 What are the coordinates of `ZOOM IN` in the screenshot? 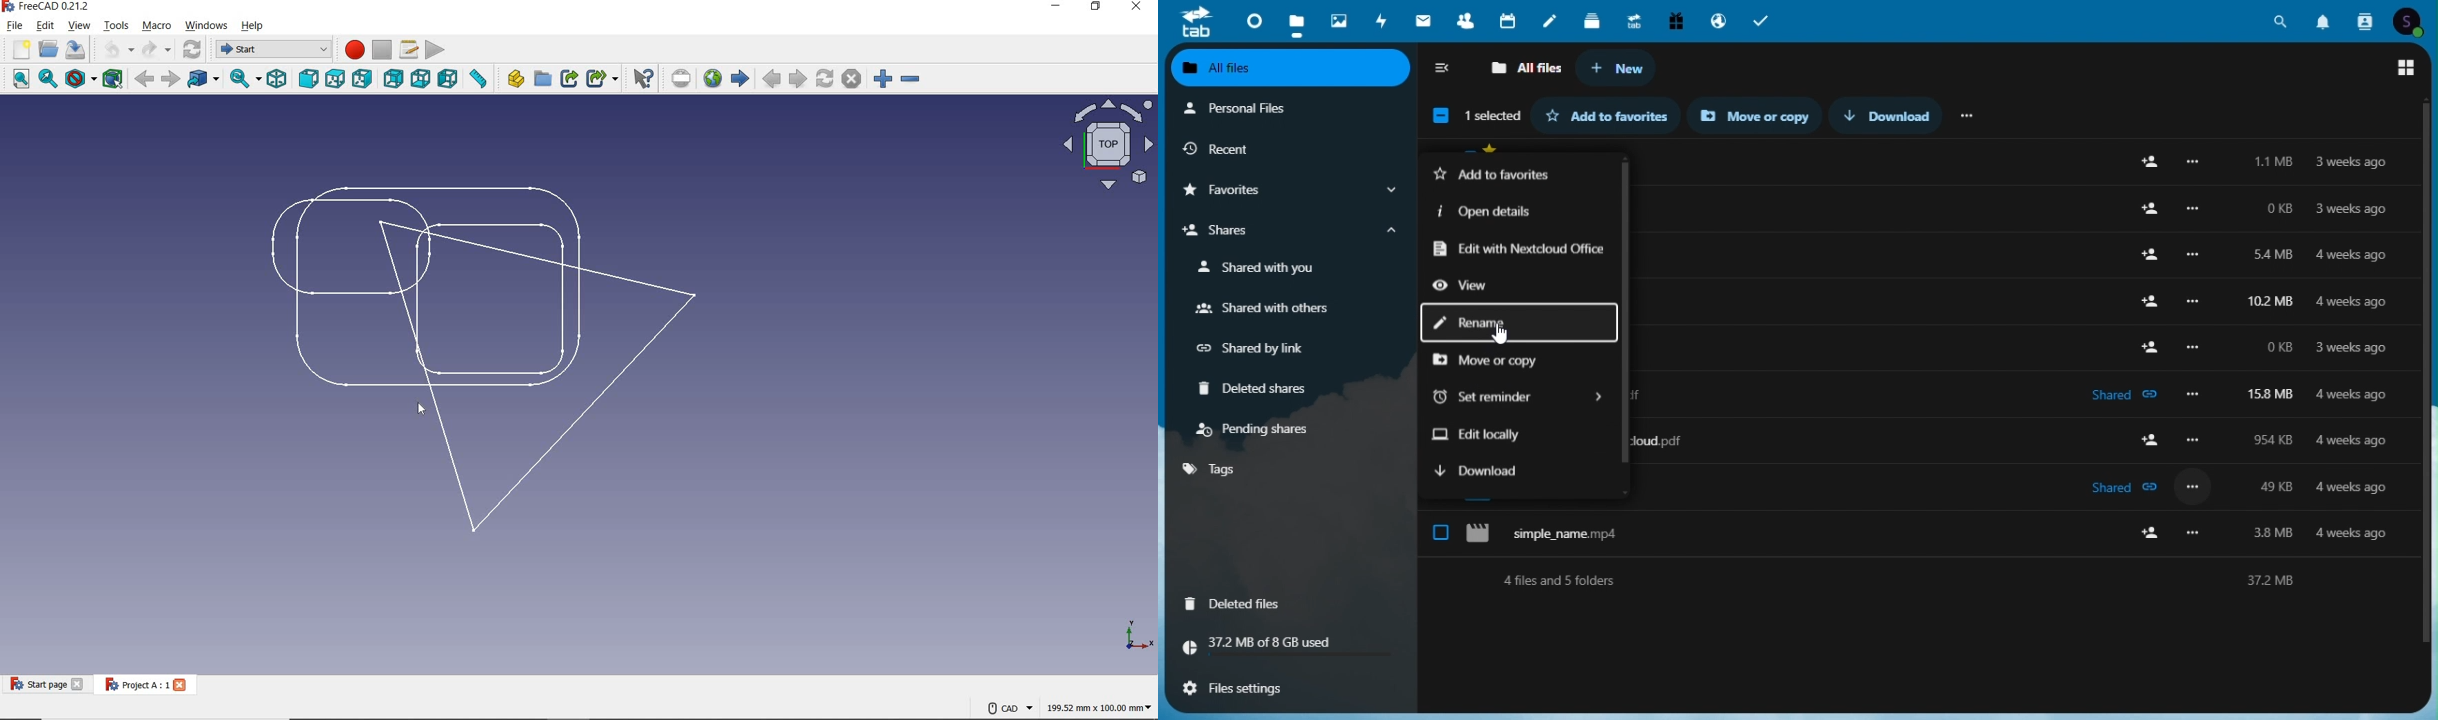 It's located at (879, 78).